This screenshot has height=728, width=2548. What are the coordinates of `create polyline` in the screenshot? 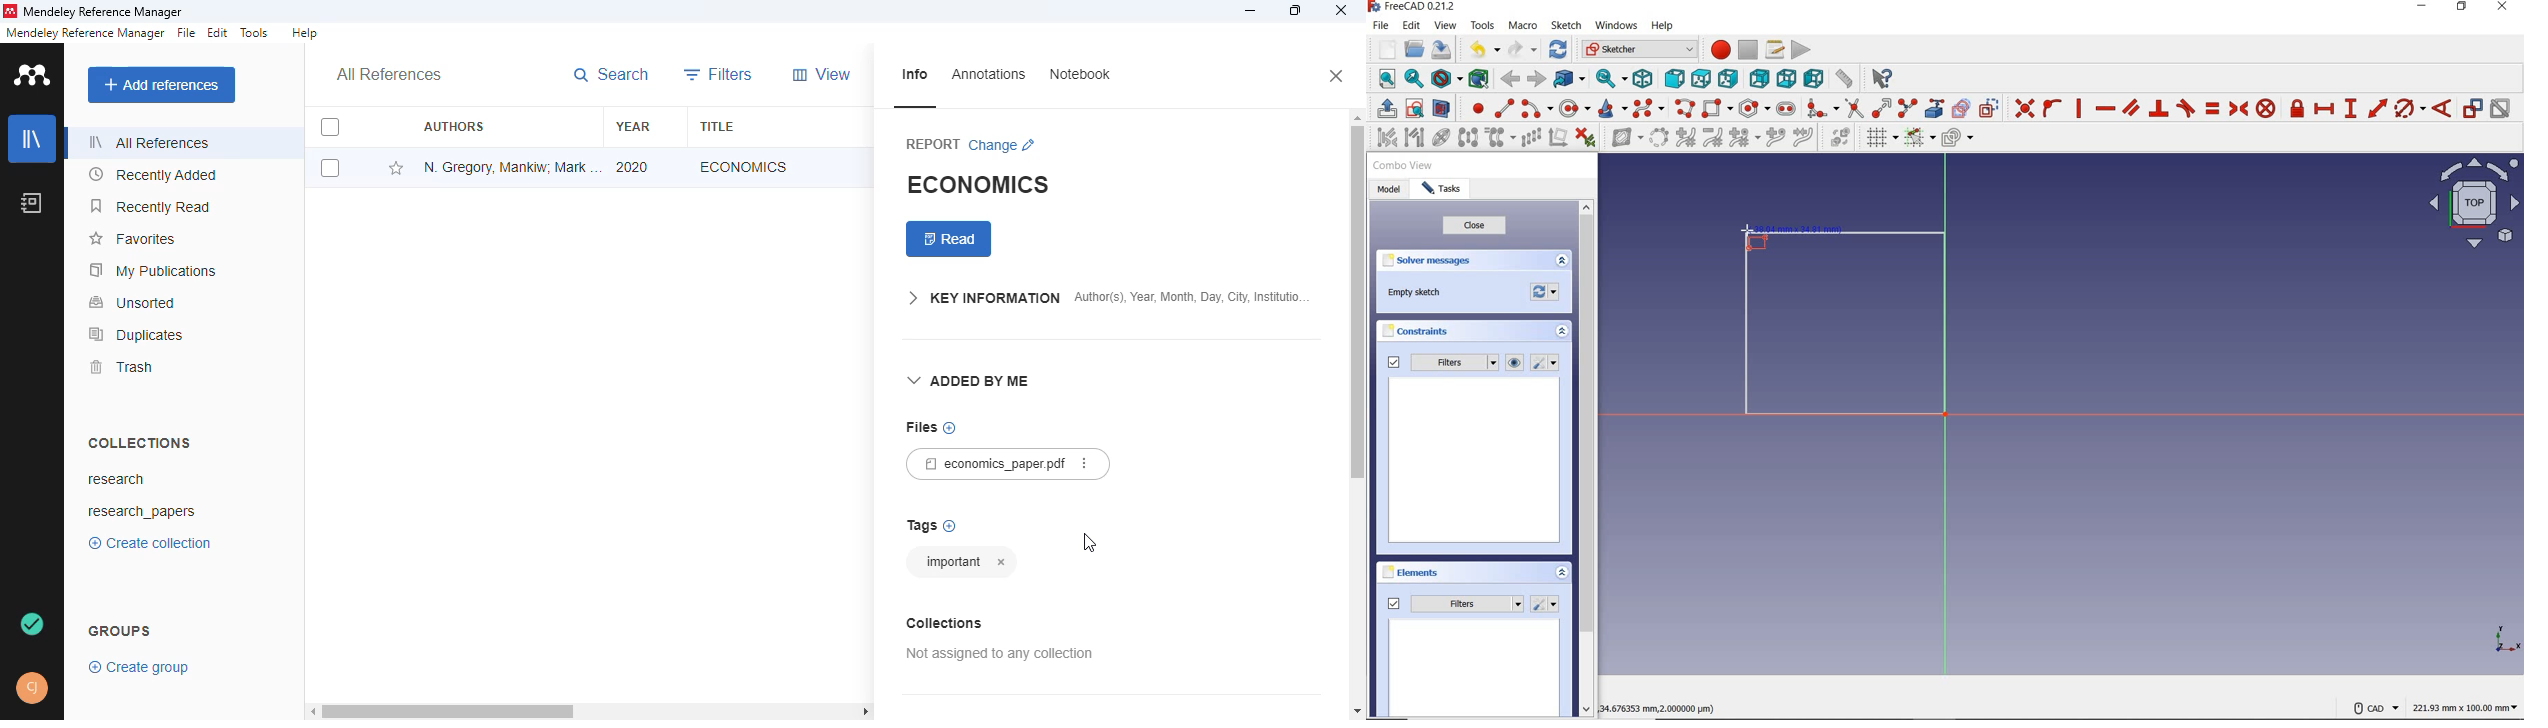 It's located at (1685, 110).